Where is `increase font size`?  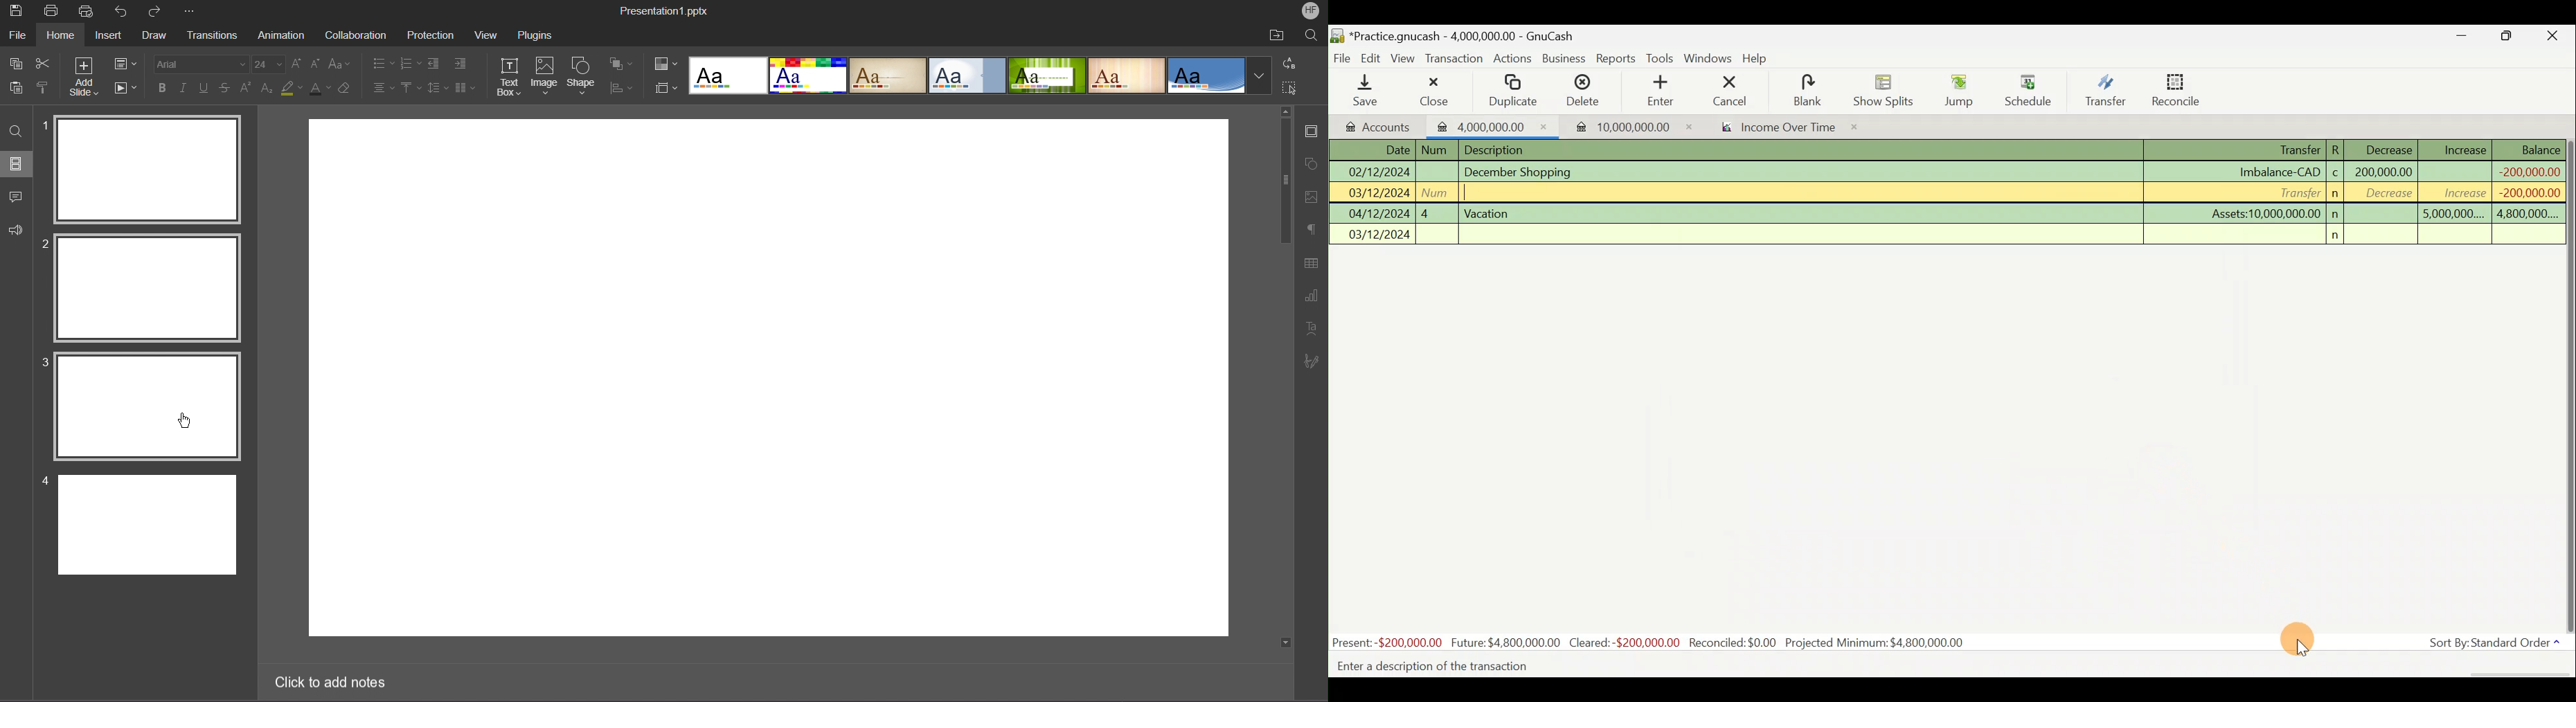 increase font size is located at coordinates (295, 63).